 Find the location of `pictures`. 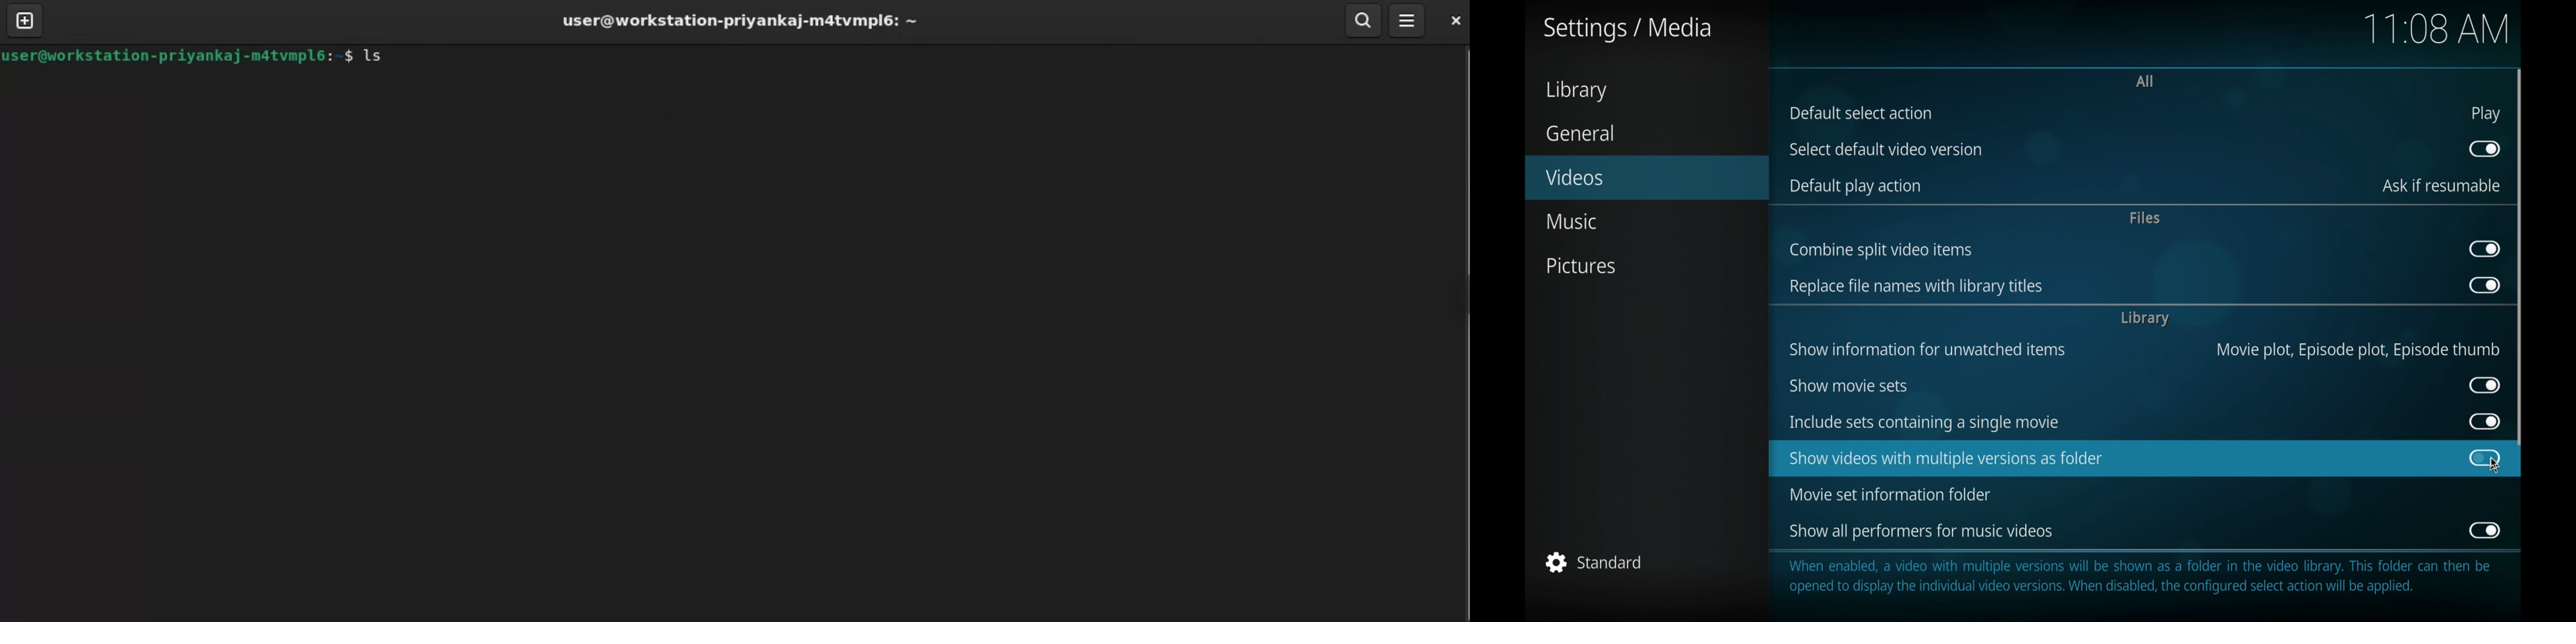

pictures is located at coordinates (1580, 266).